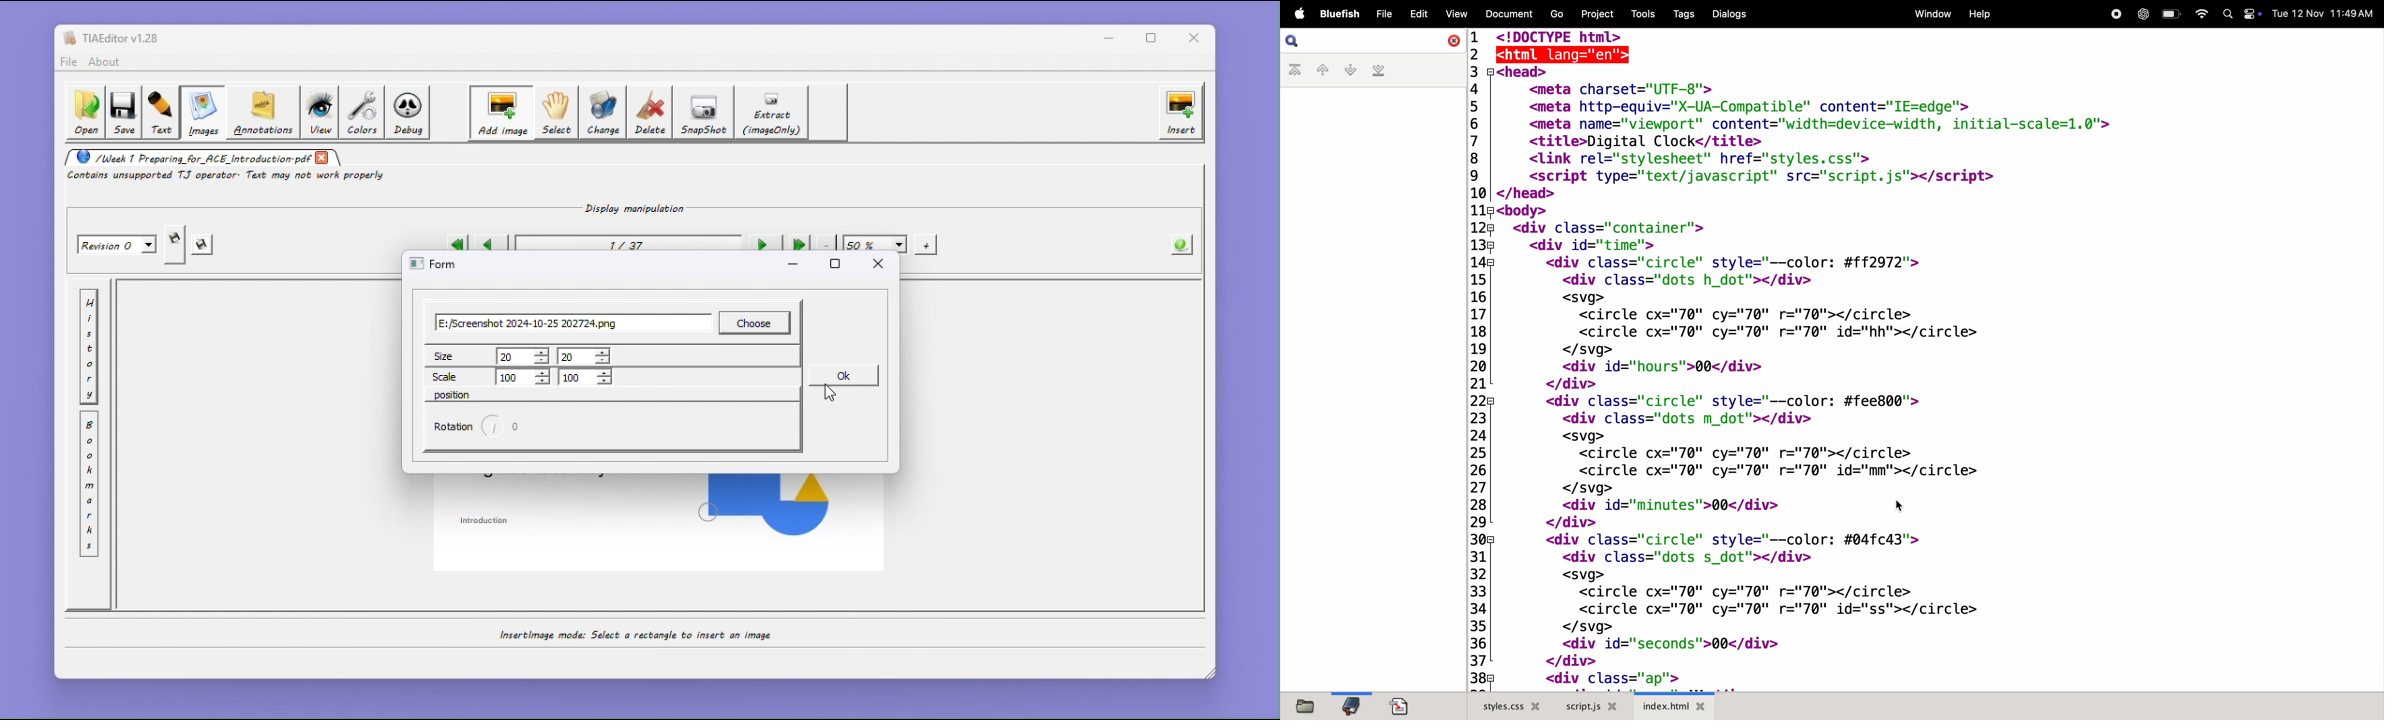  I want to click on position, so click(453, 395).